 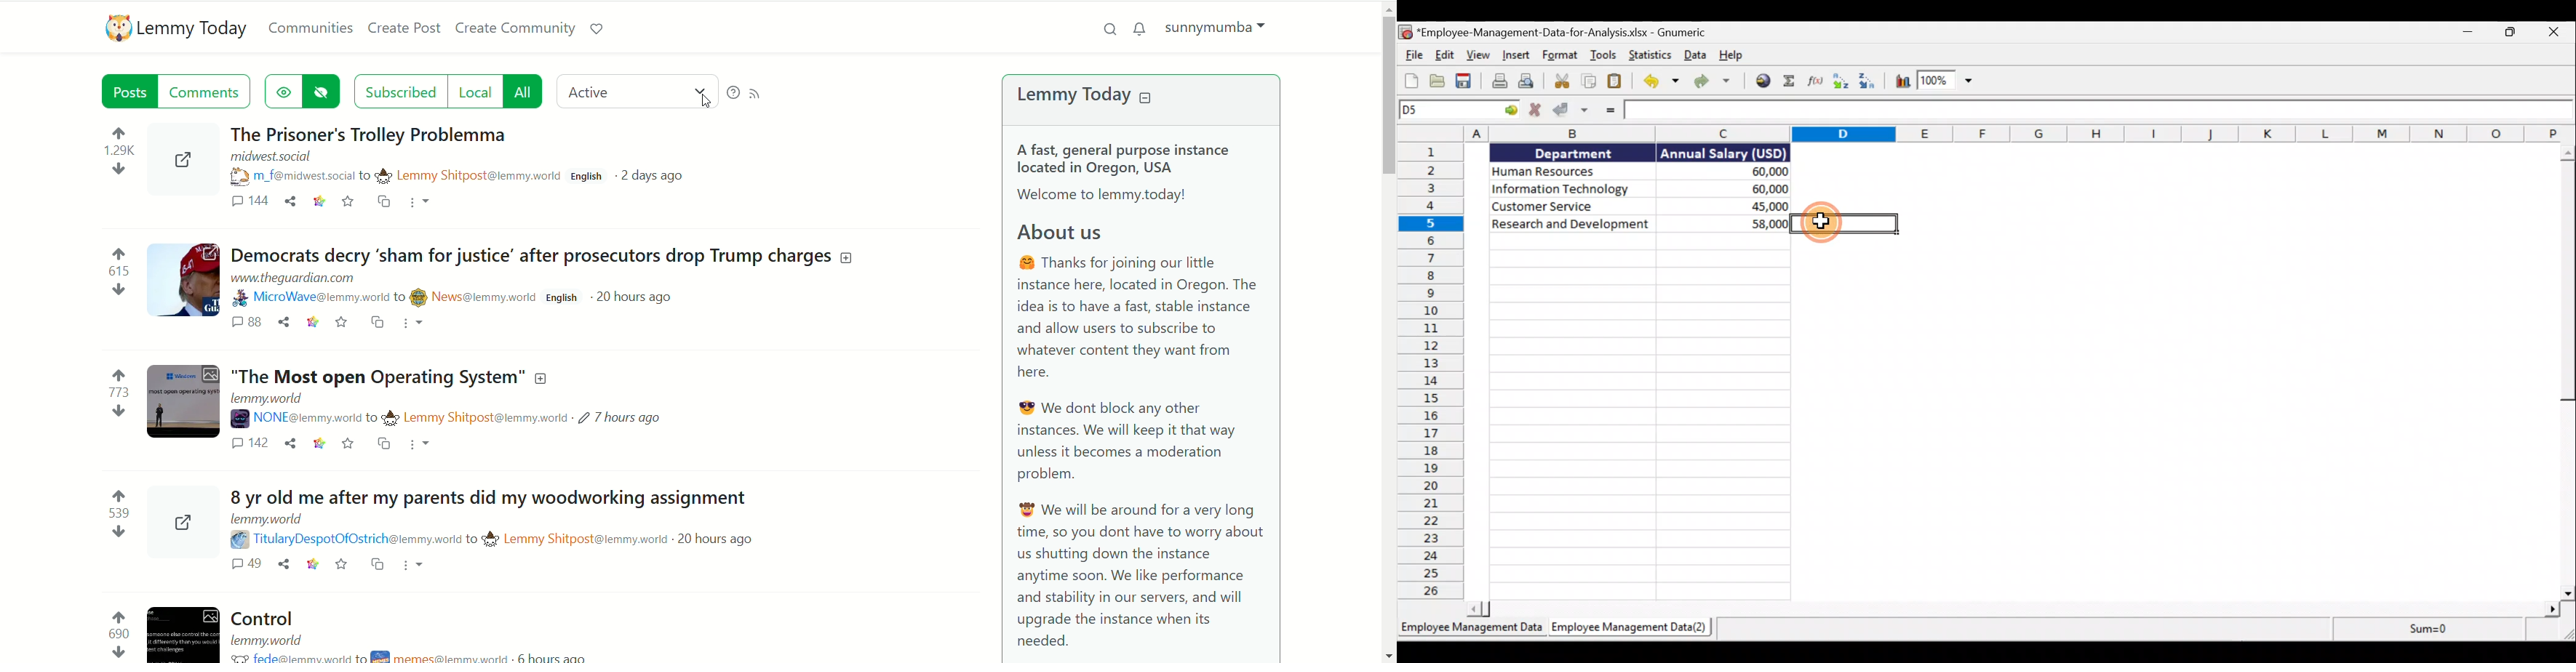 What do you see at coordinates (307, 324) in the screenshot?
I see `link` at bounding box center [307, 324].